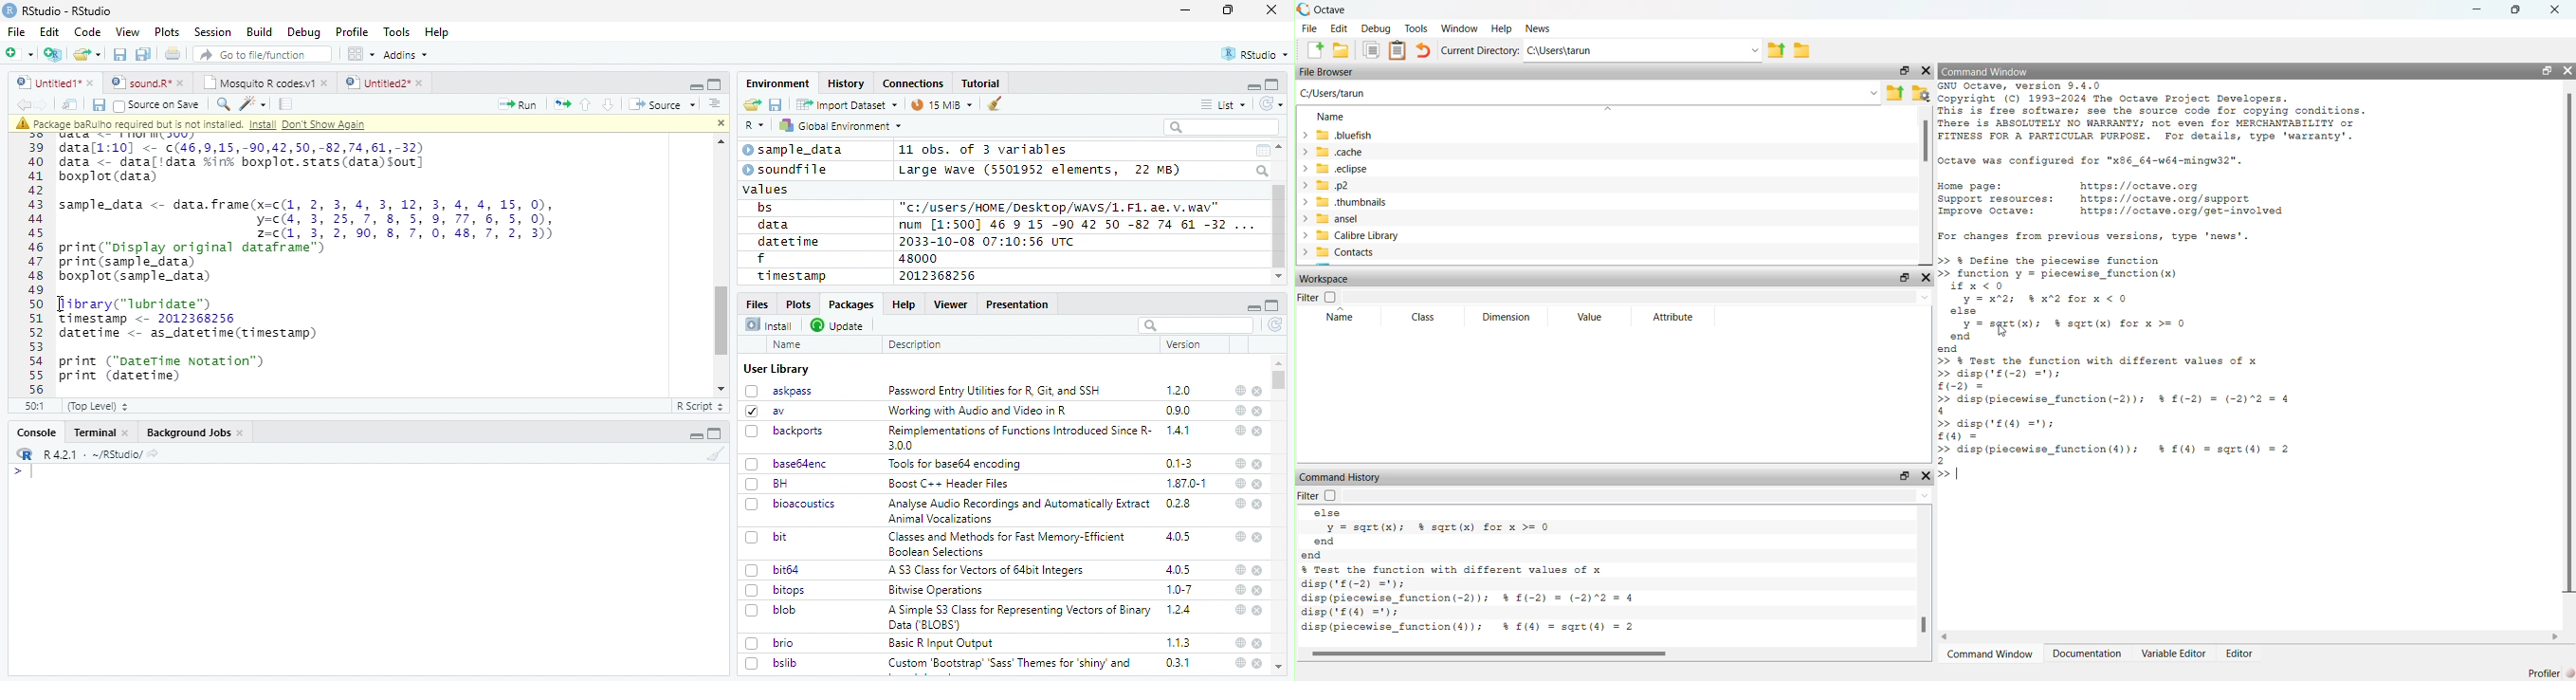  I want to click on Custom ‘Bootstrap’ ‘Sass’ Themes for ‘shiny’ and, so click(1010, 666).